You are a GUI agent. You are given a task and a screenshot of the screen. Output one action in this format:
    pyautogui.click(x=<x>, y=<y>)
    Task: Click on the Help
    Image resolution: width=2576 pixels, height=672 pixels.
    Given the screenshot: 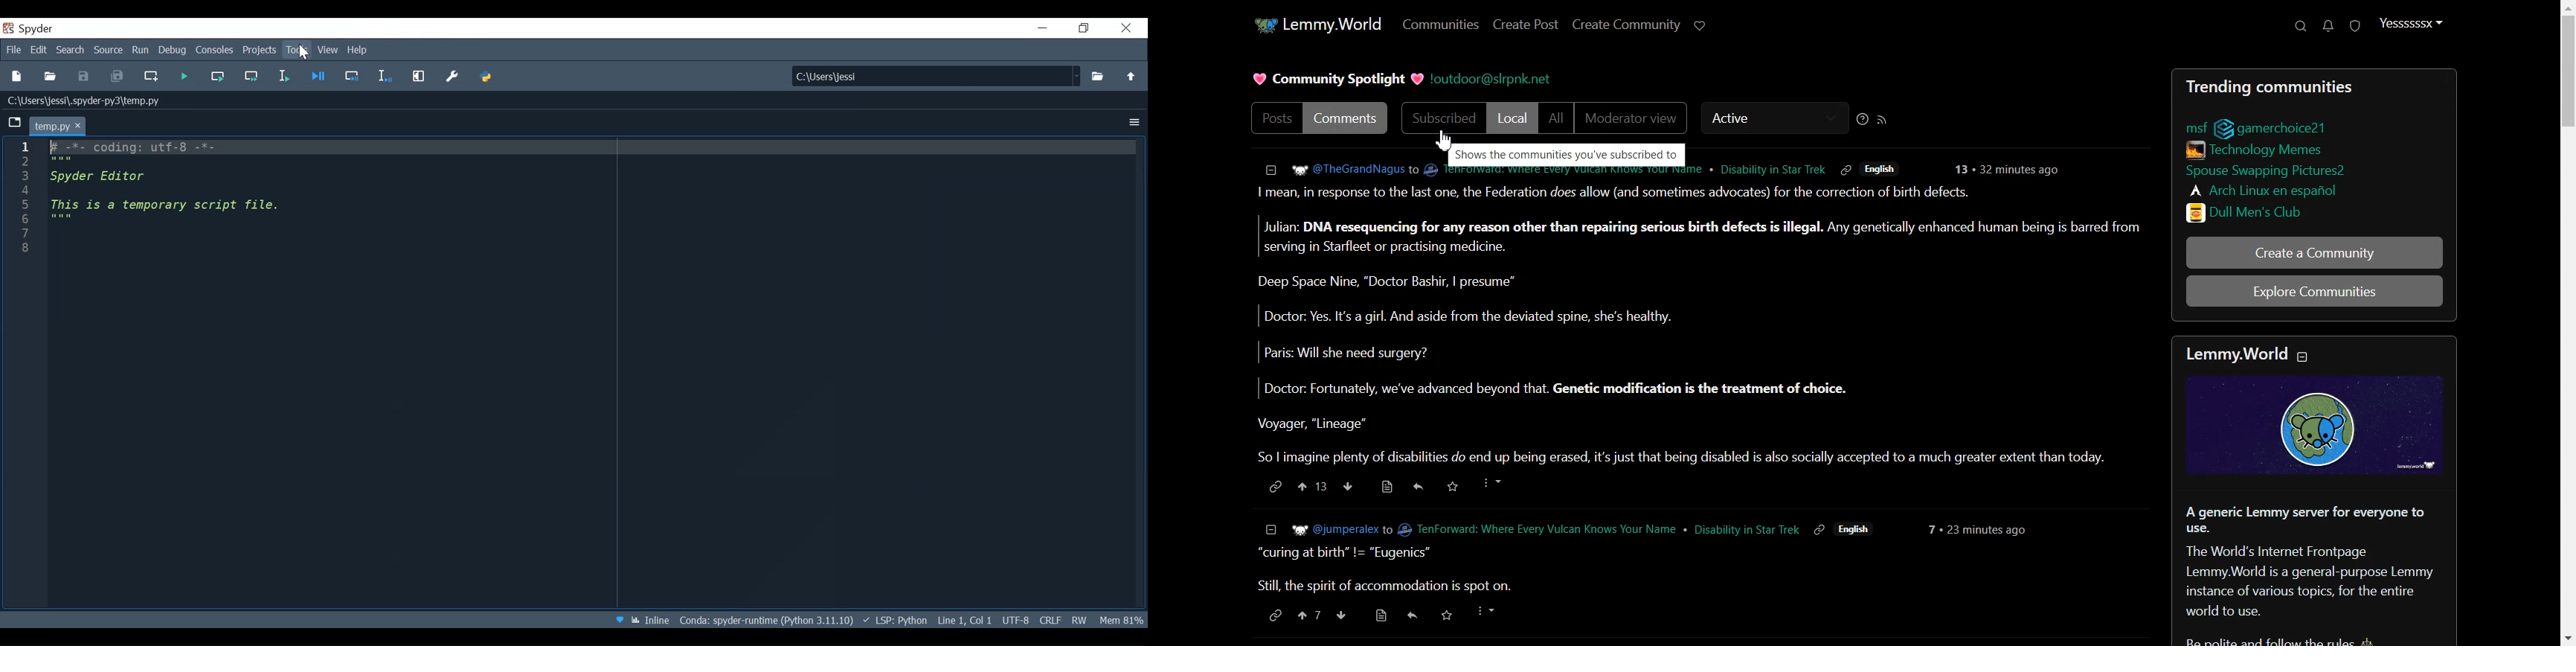 What is the action you would take?
    pyautogui.click(x=356, y=50)
    